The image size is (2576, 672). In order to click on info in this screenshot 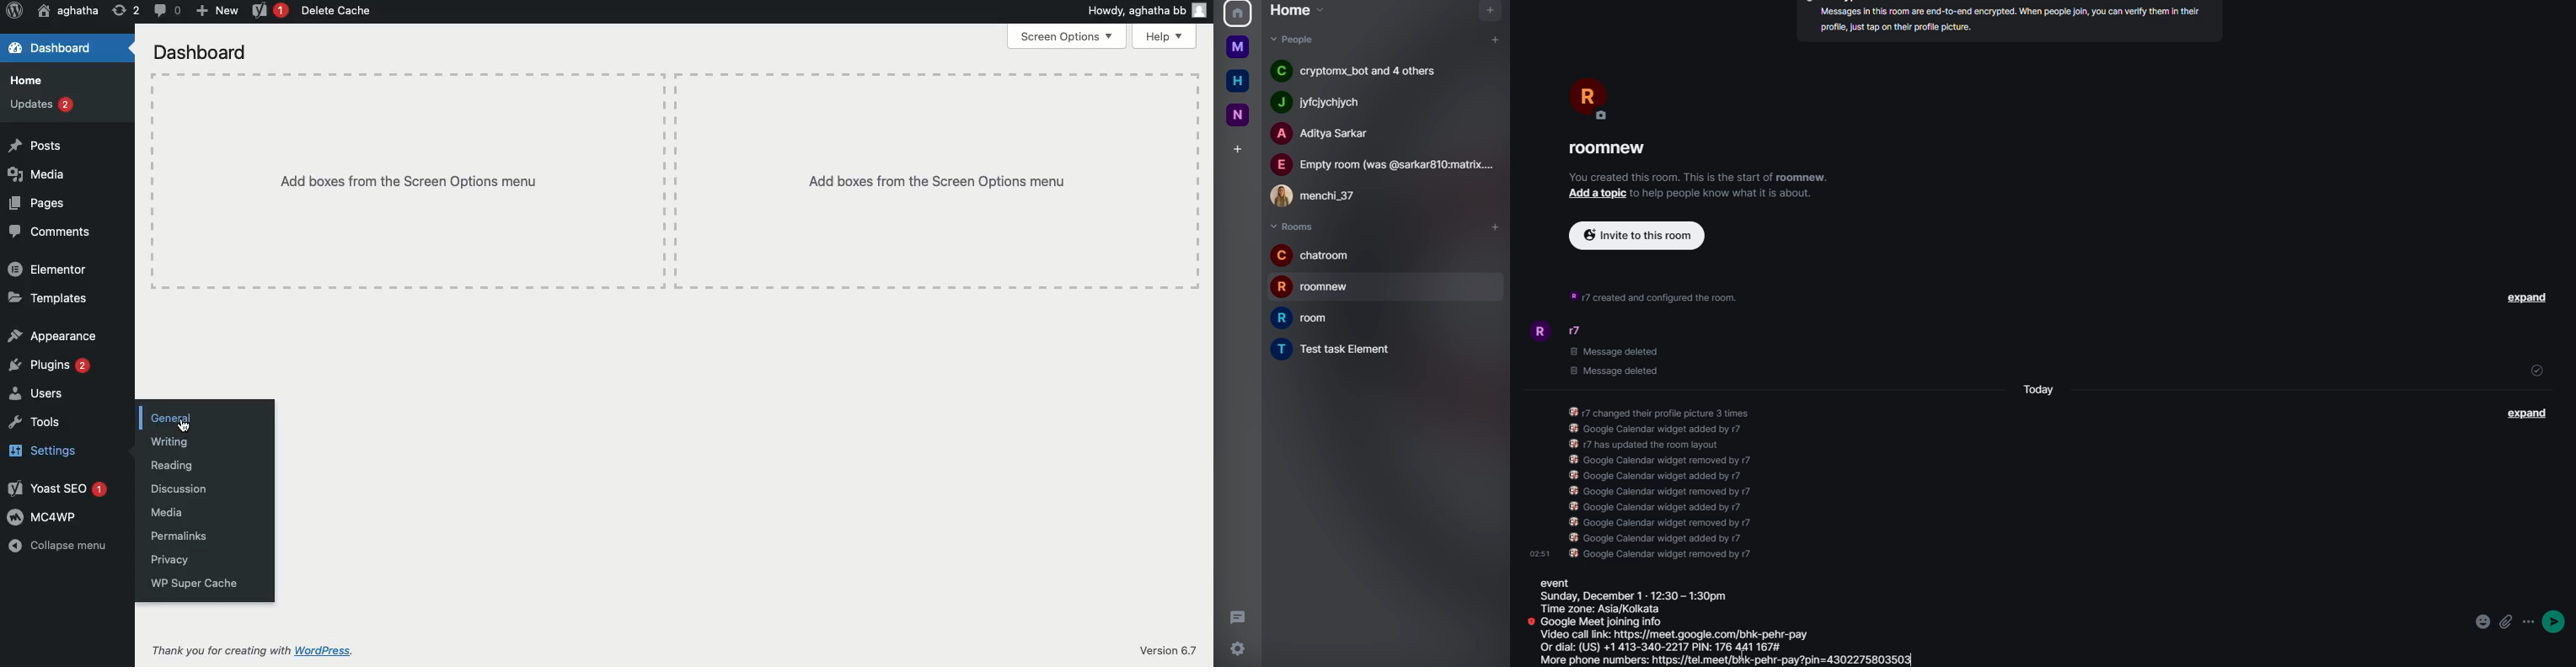, I will do `click(1730, 194)`.